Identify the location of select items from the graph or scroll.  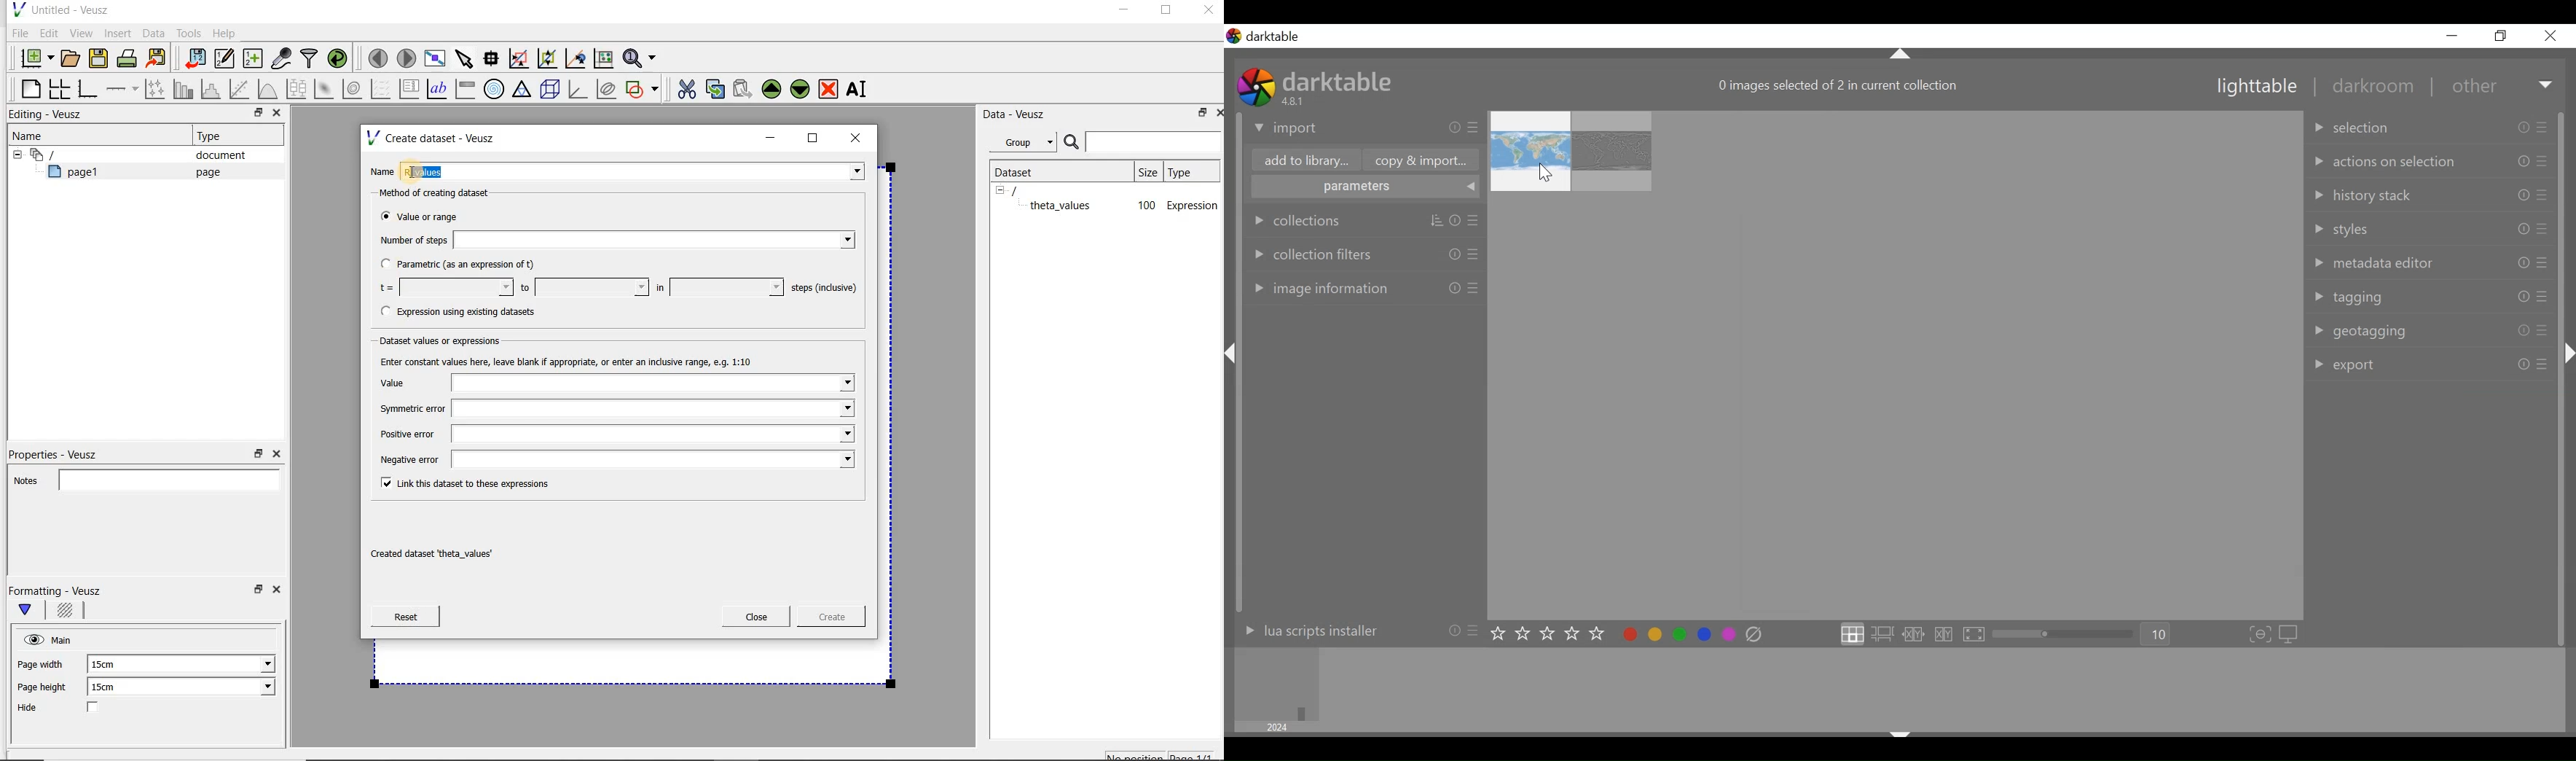
(463, 57).